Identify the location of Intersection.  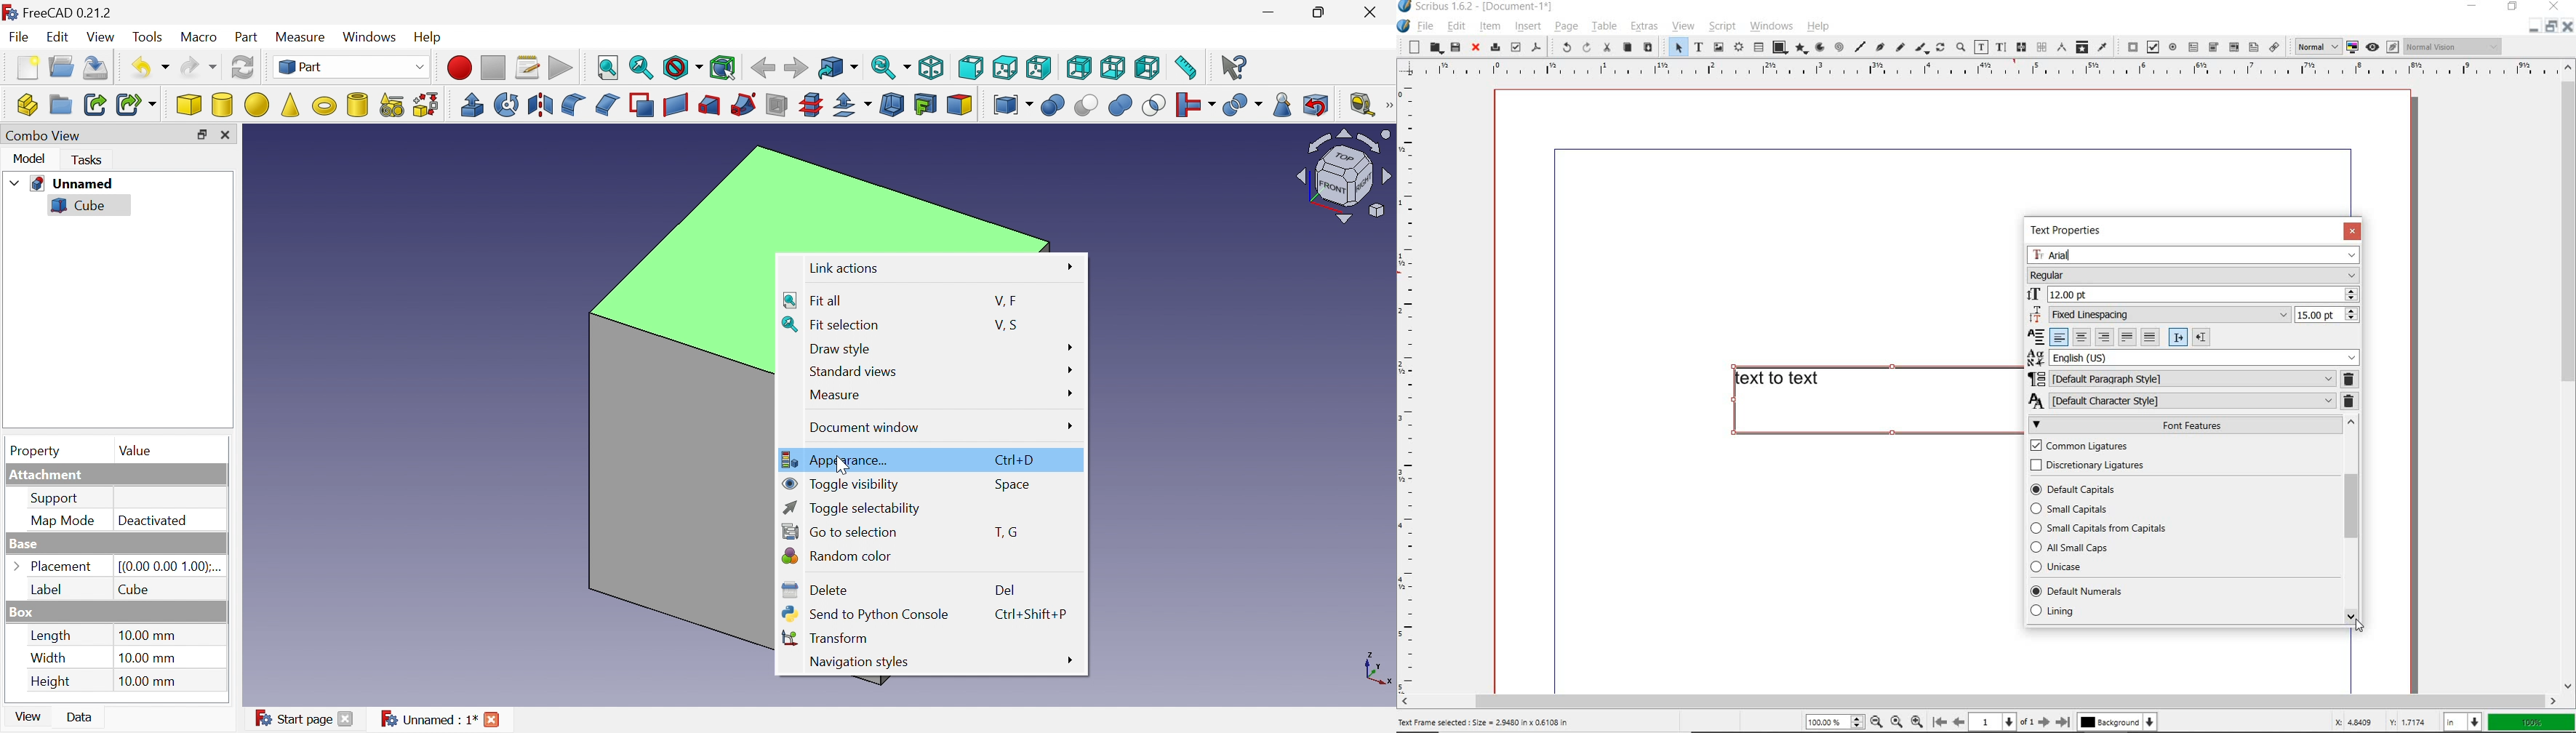
(1156, 105).